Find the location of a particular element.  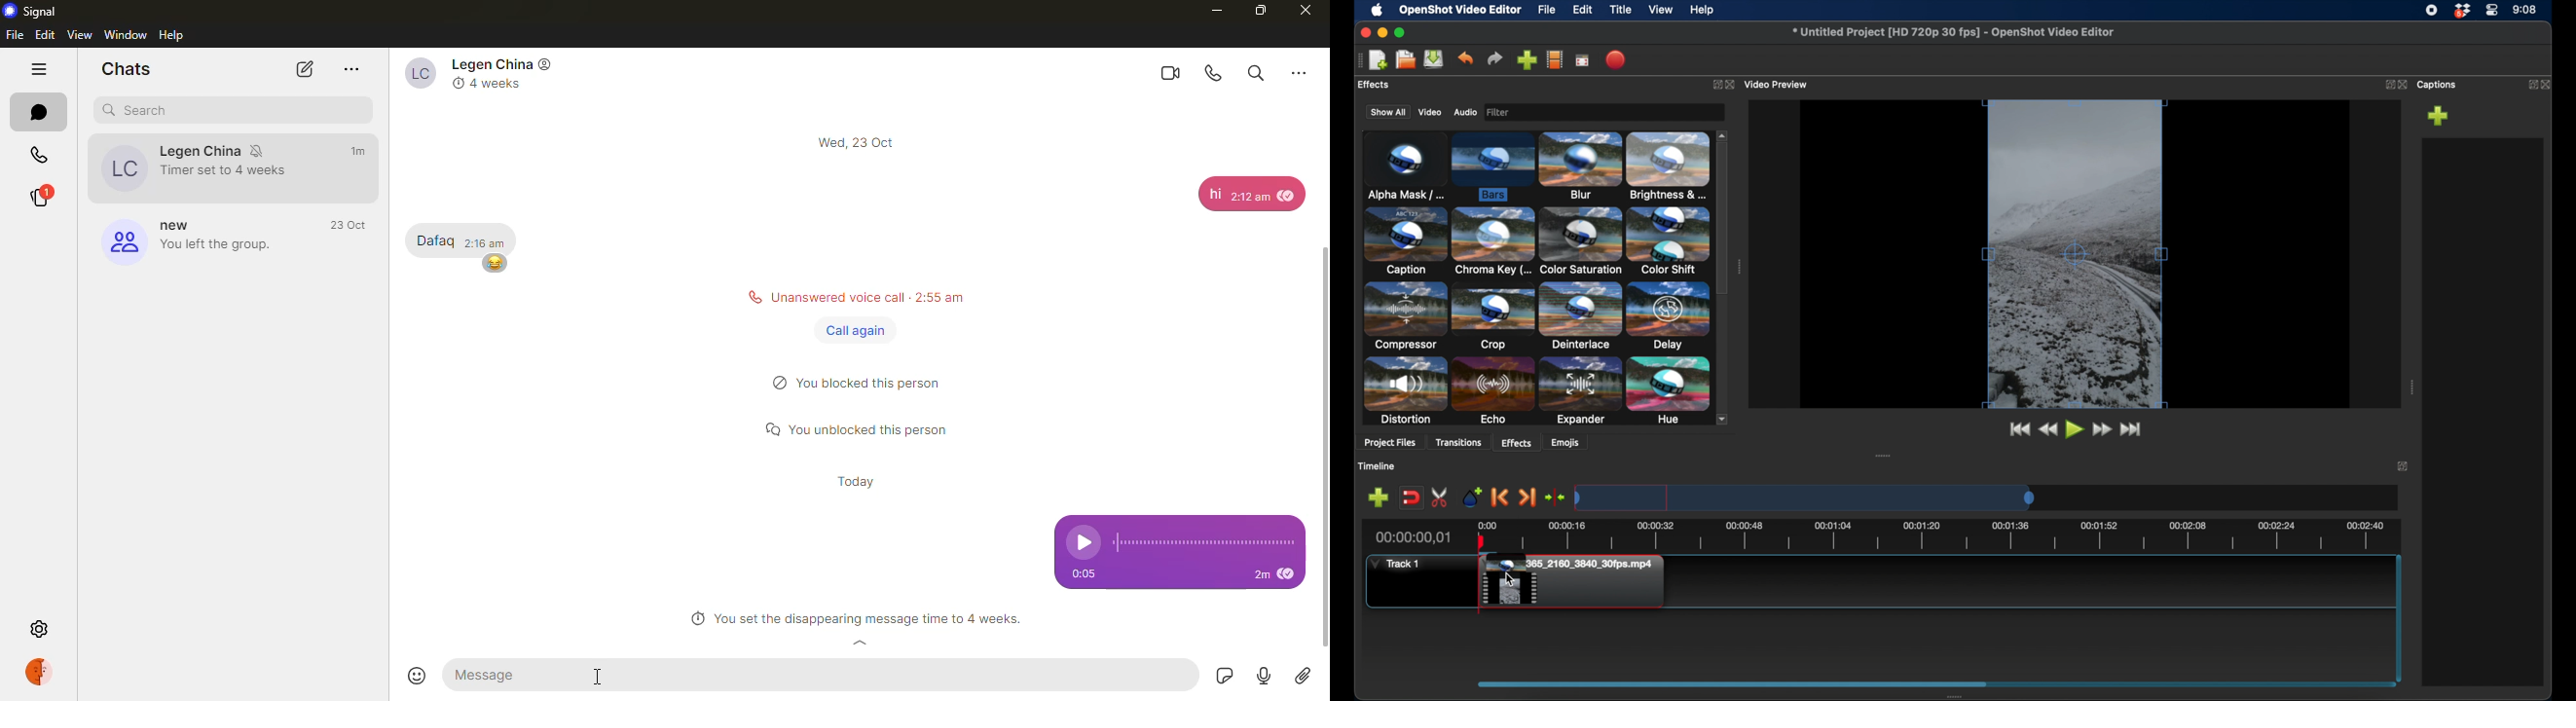

You set the disappearing message time to 4 weeks. is located at coordinates (855, 620).